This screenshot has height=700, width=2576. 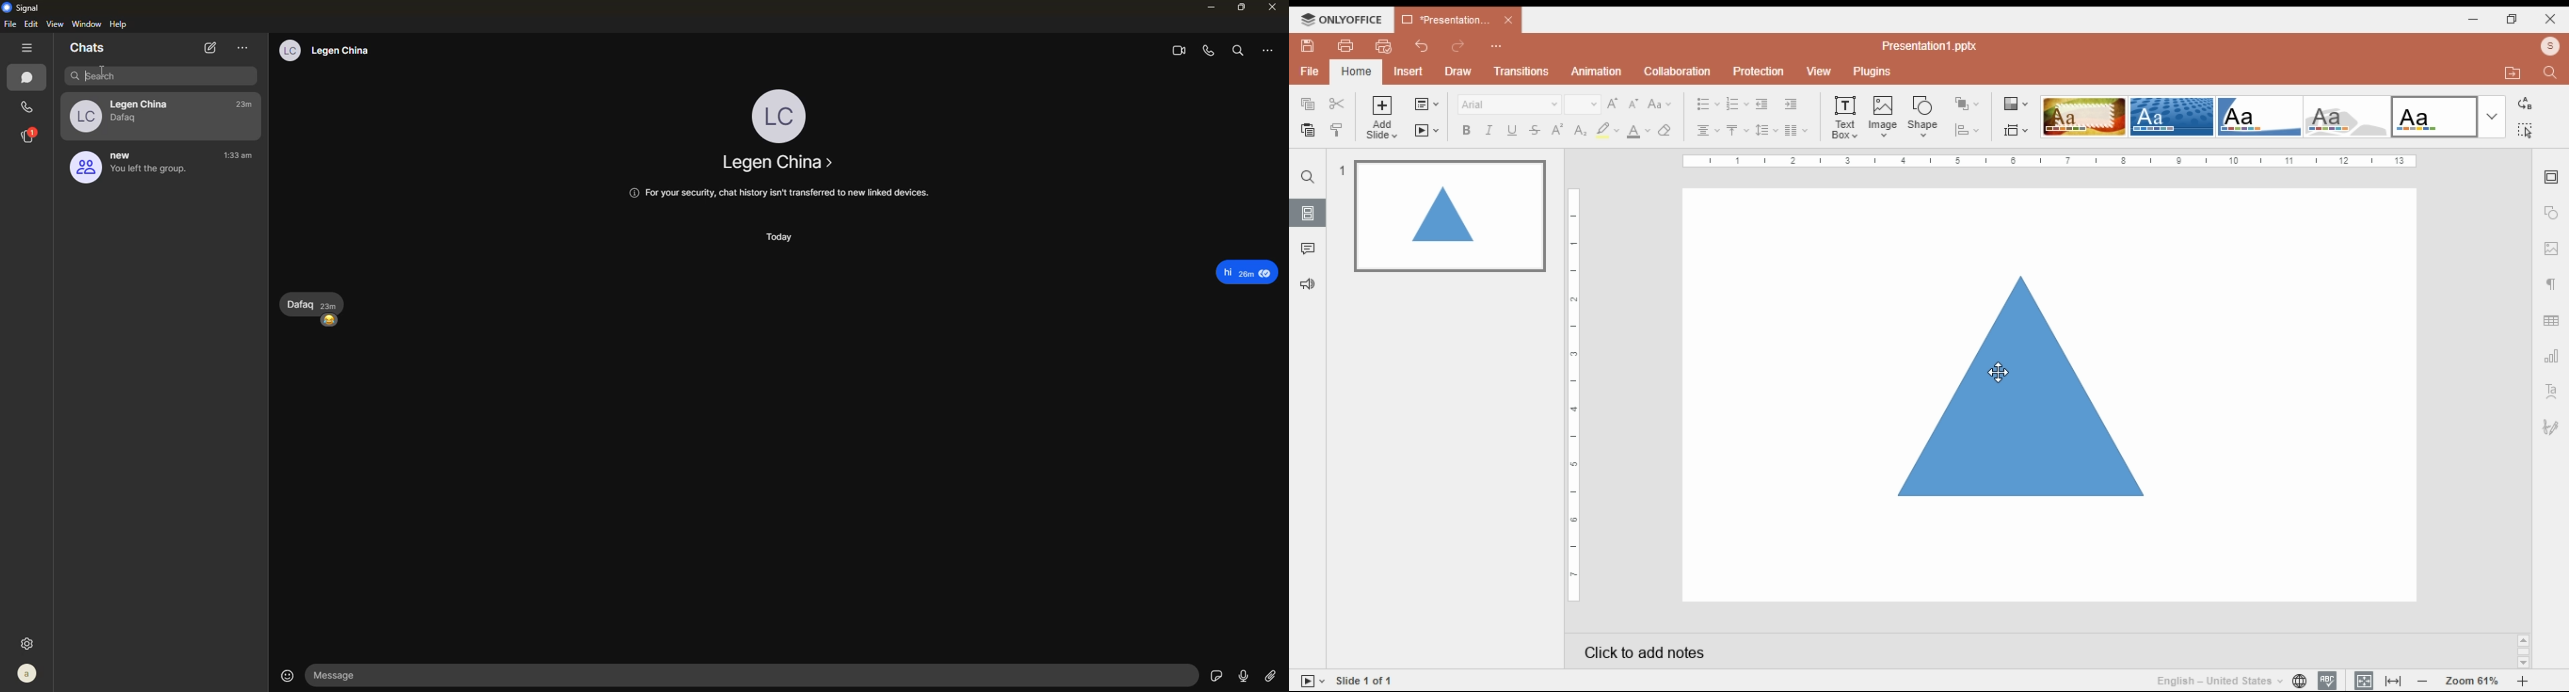 What do you see at coordinates (1422, 46) in the screenshot?
I see `undo` at bounding box center [1422, 46].